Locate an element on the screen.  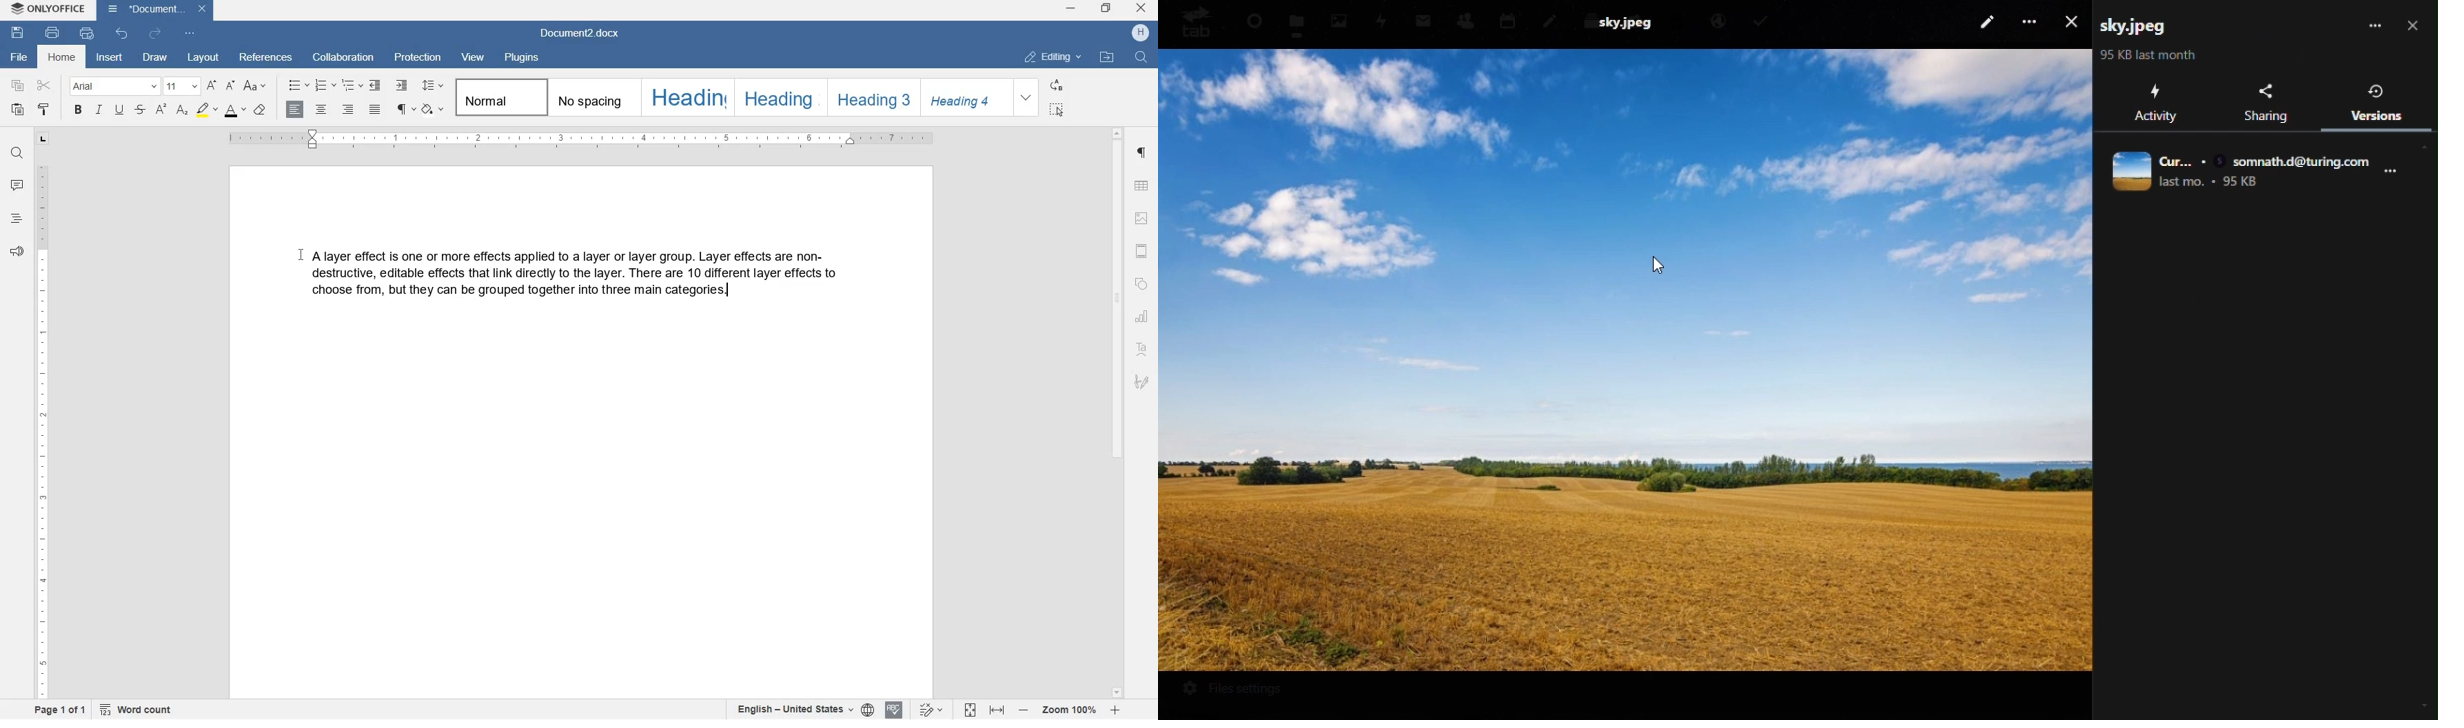
redo is located at coordinates (152, 34).